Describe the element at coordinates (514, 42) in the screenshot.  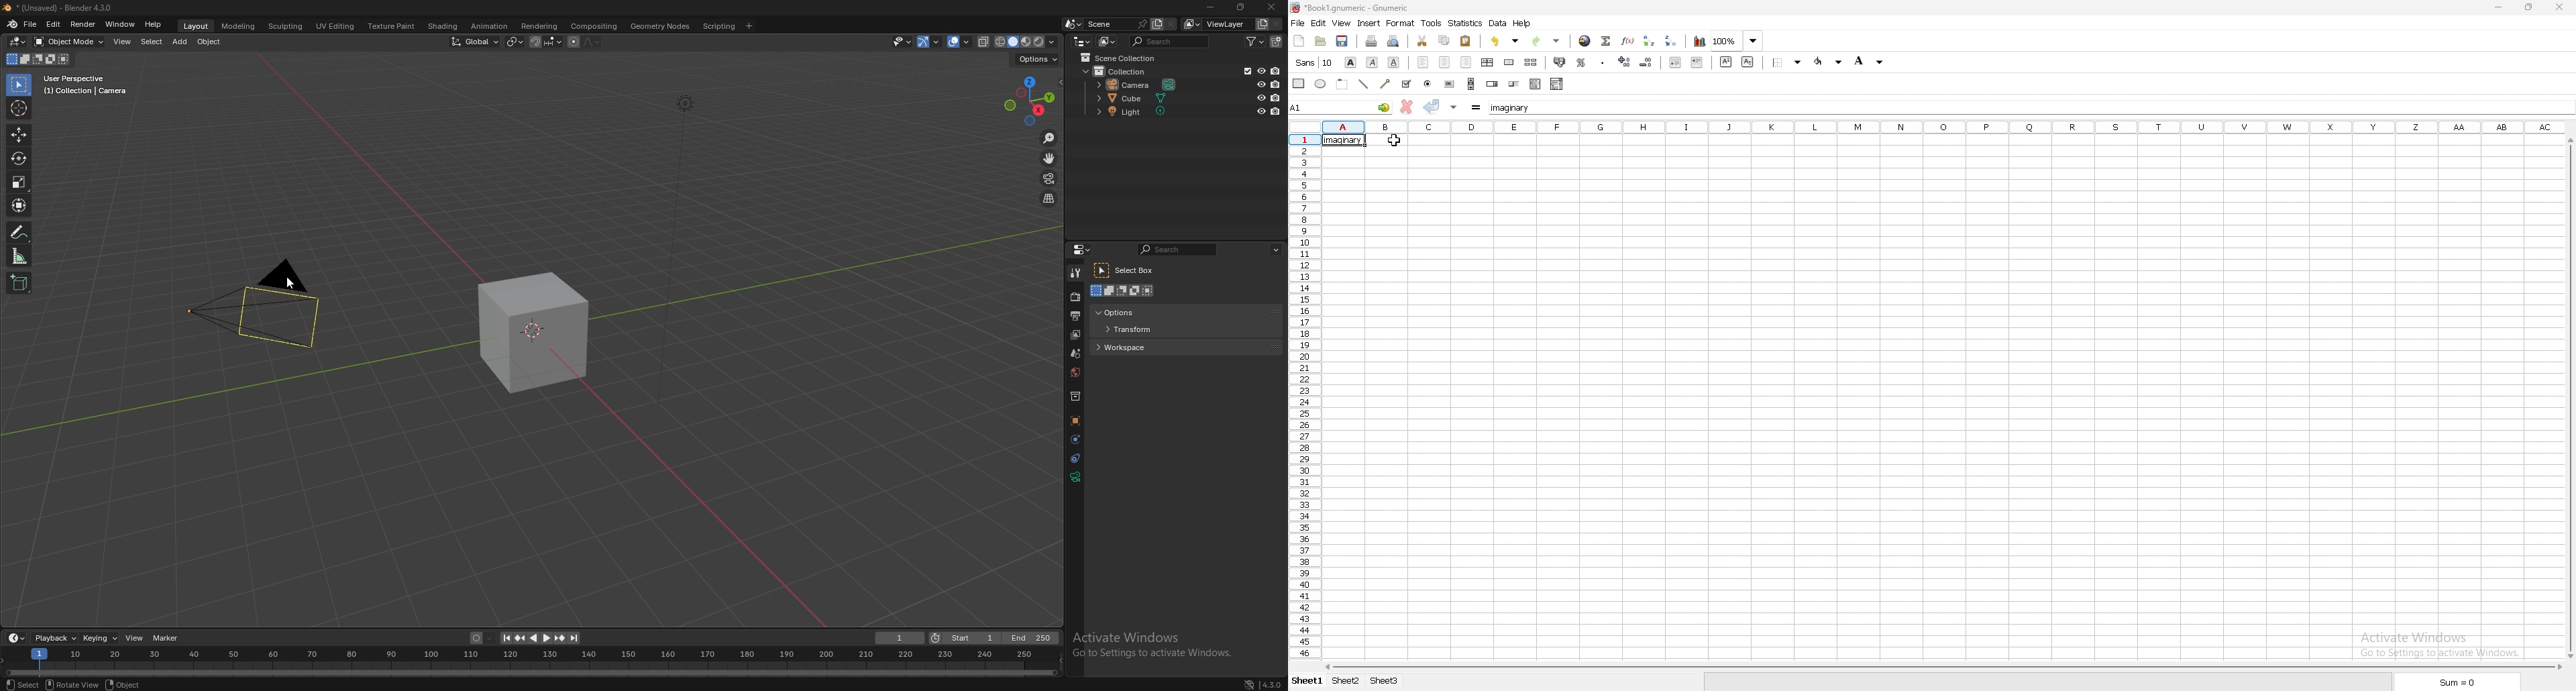
I see `transform pivot point` at that location.